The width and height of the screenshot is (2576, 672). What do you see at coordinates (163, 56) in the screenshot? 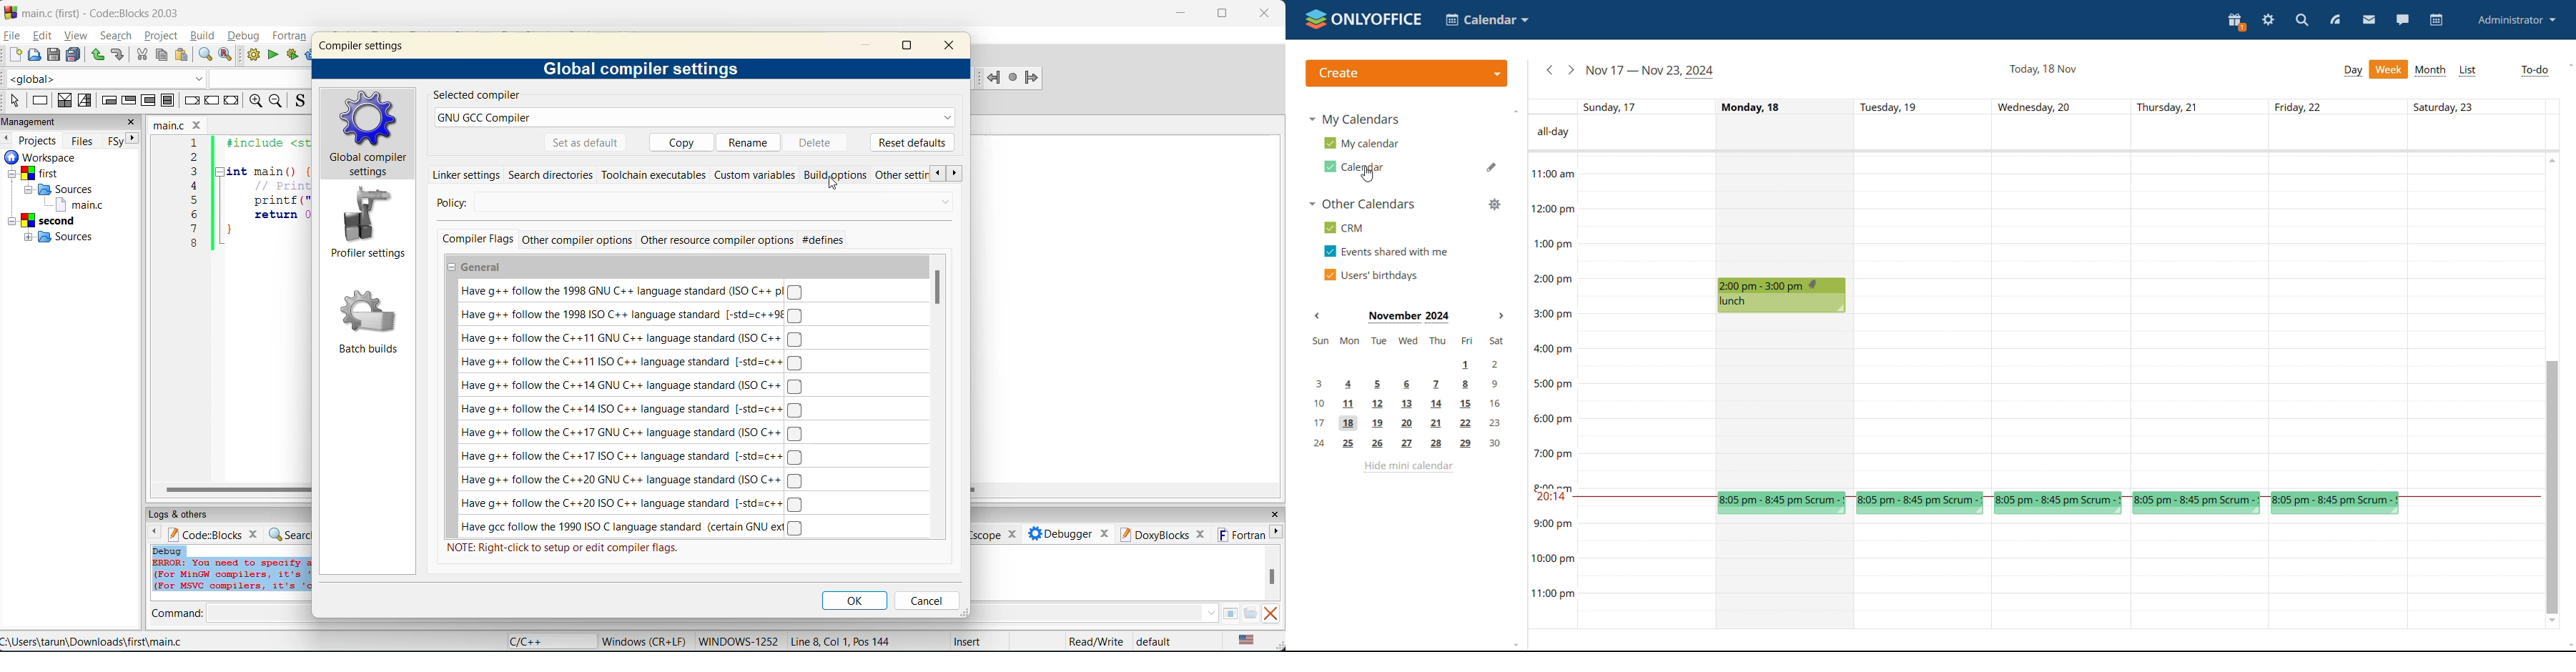
I see `copy` at bounding box center [163, 56].